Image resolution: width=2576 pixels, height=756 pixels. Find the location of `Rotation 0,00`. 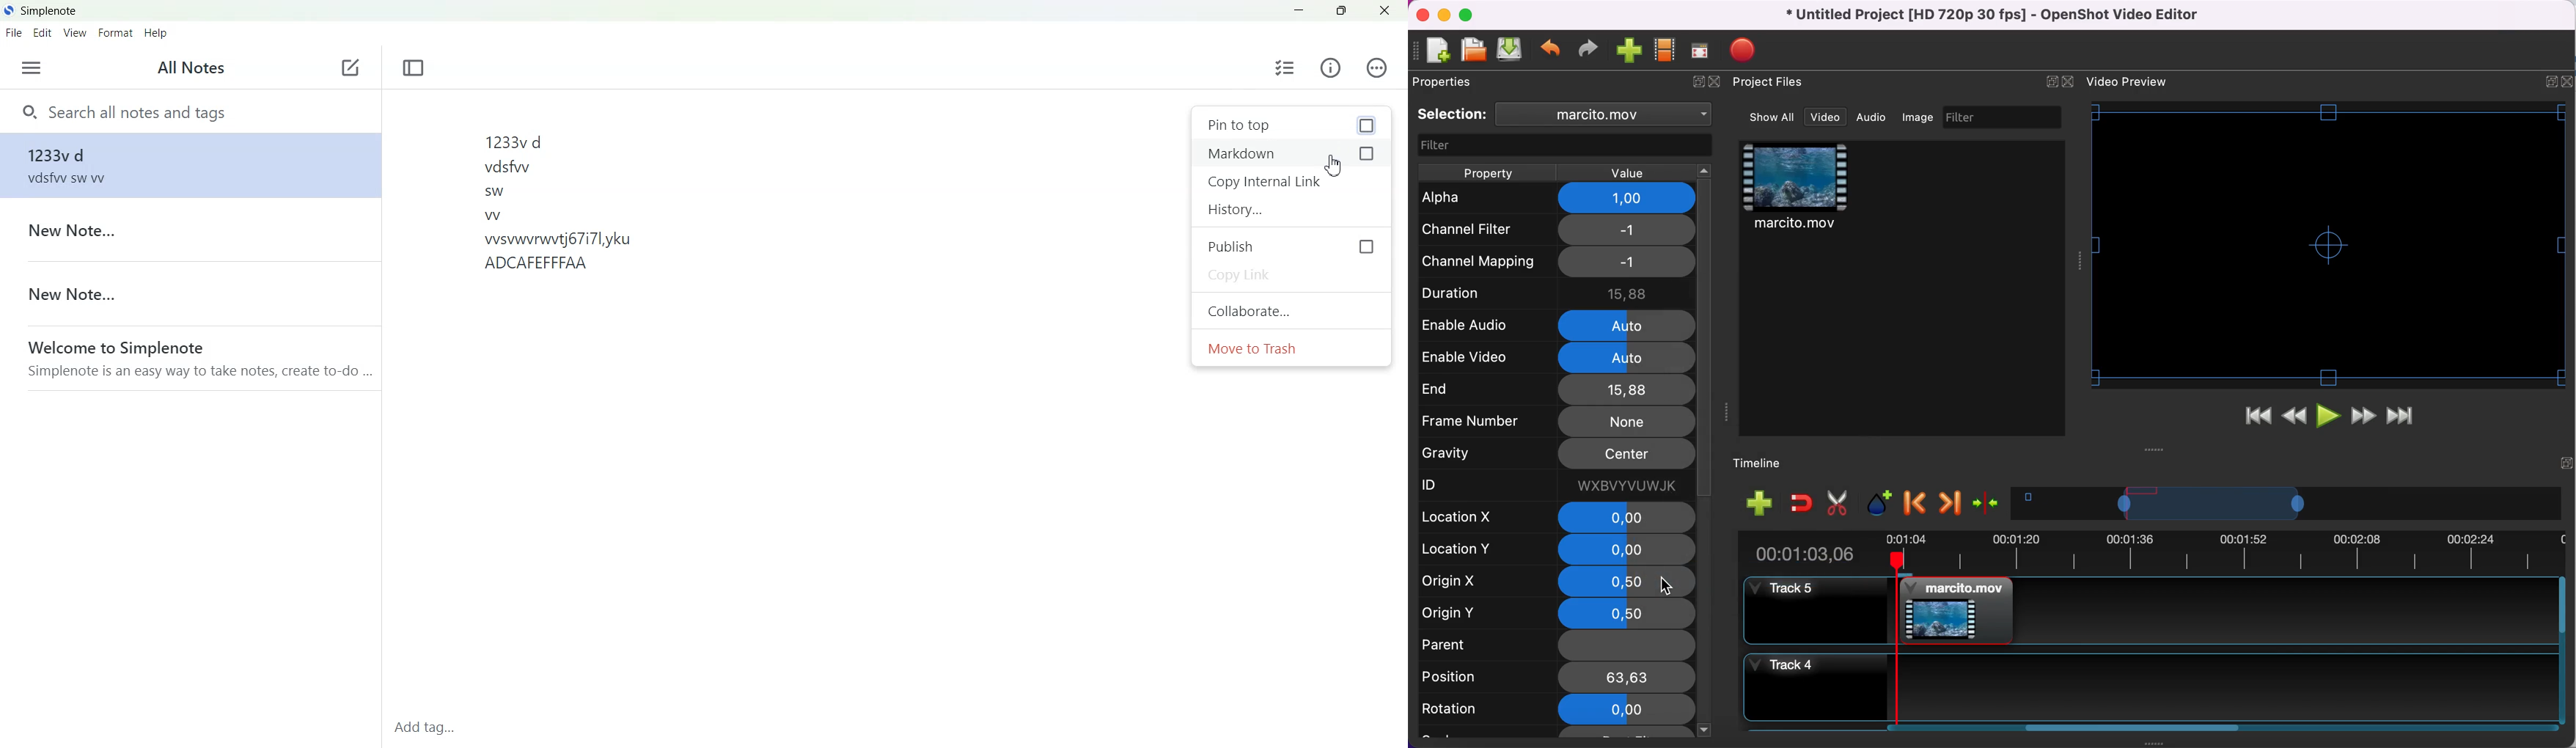

Rotation 0,00 is located at coordinates (1554, 708).